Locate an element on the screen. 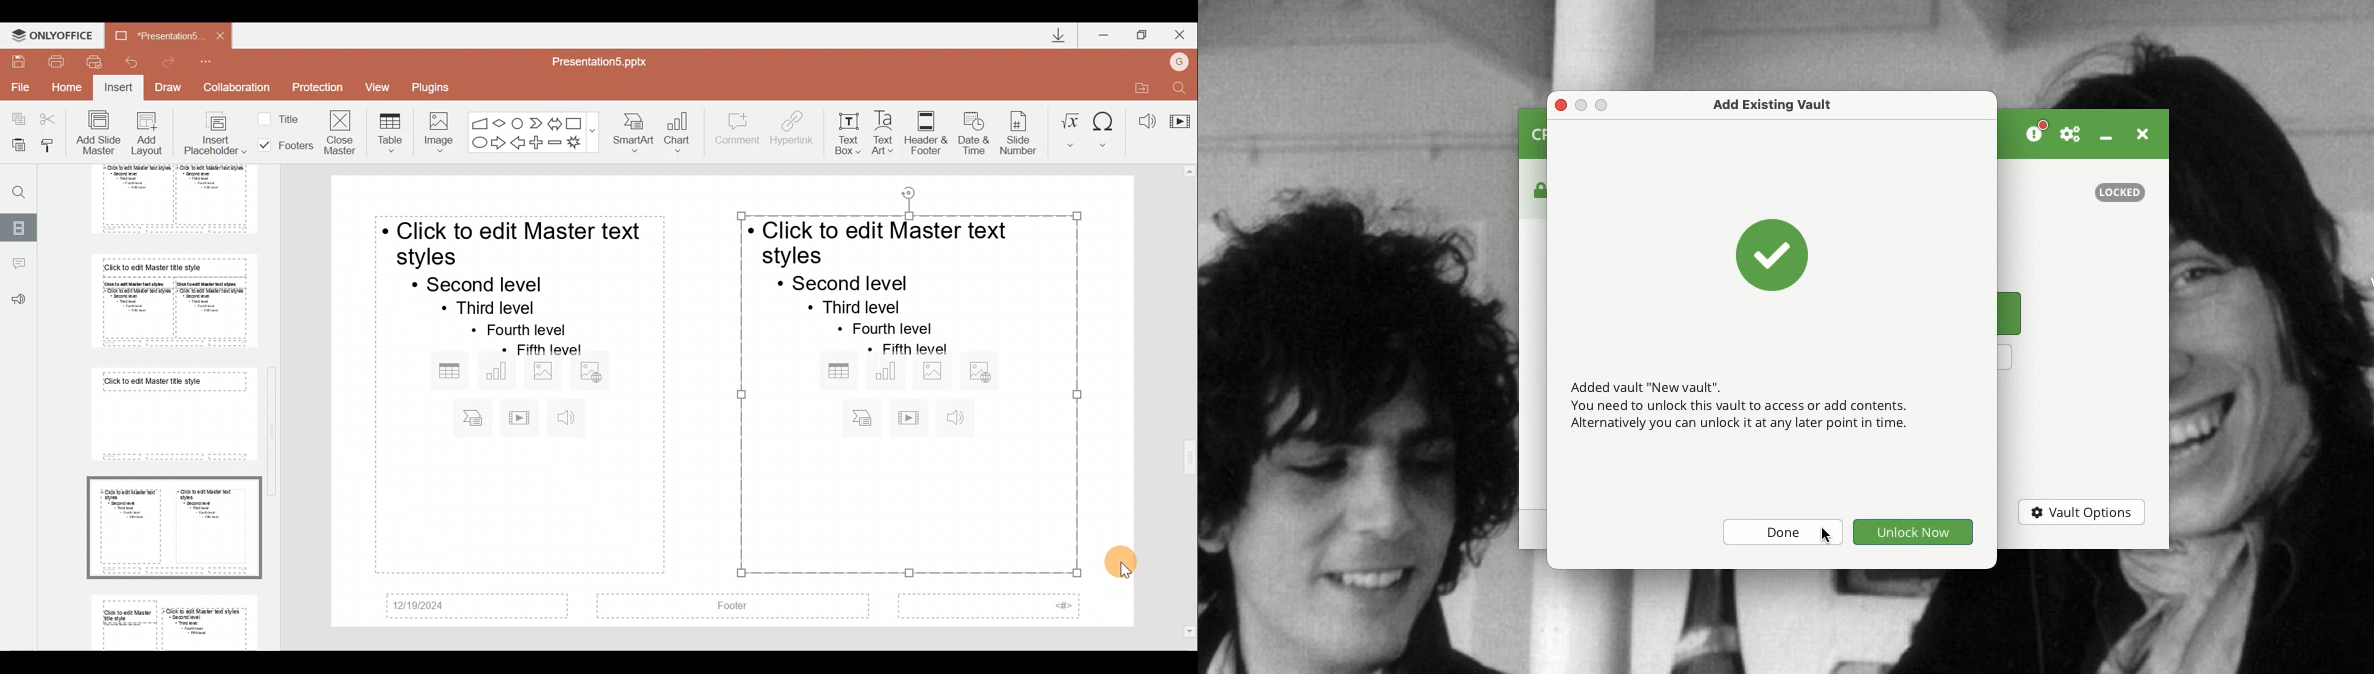 The width and height of the screenshot is (2380, 700). Feedback & support is located at coordinates (19, 300).